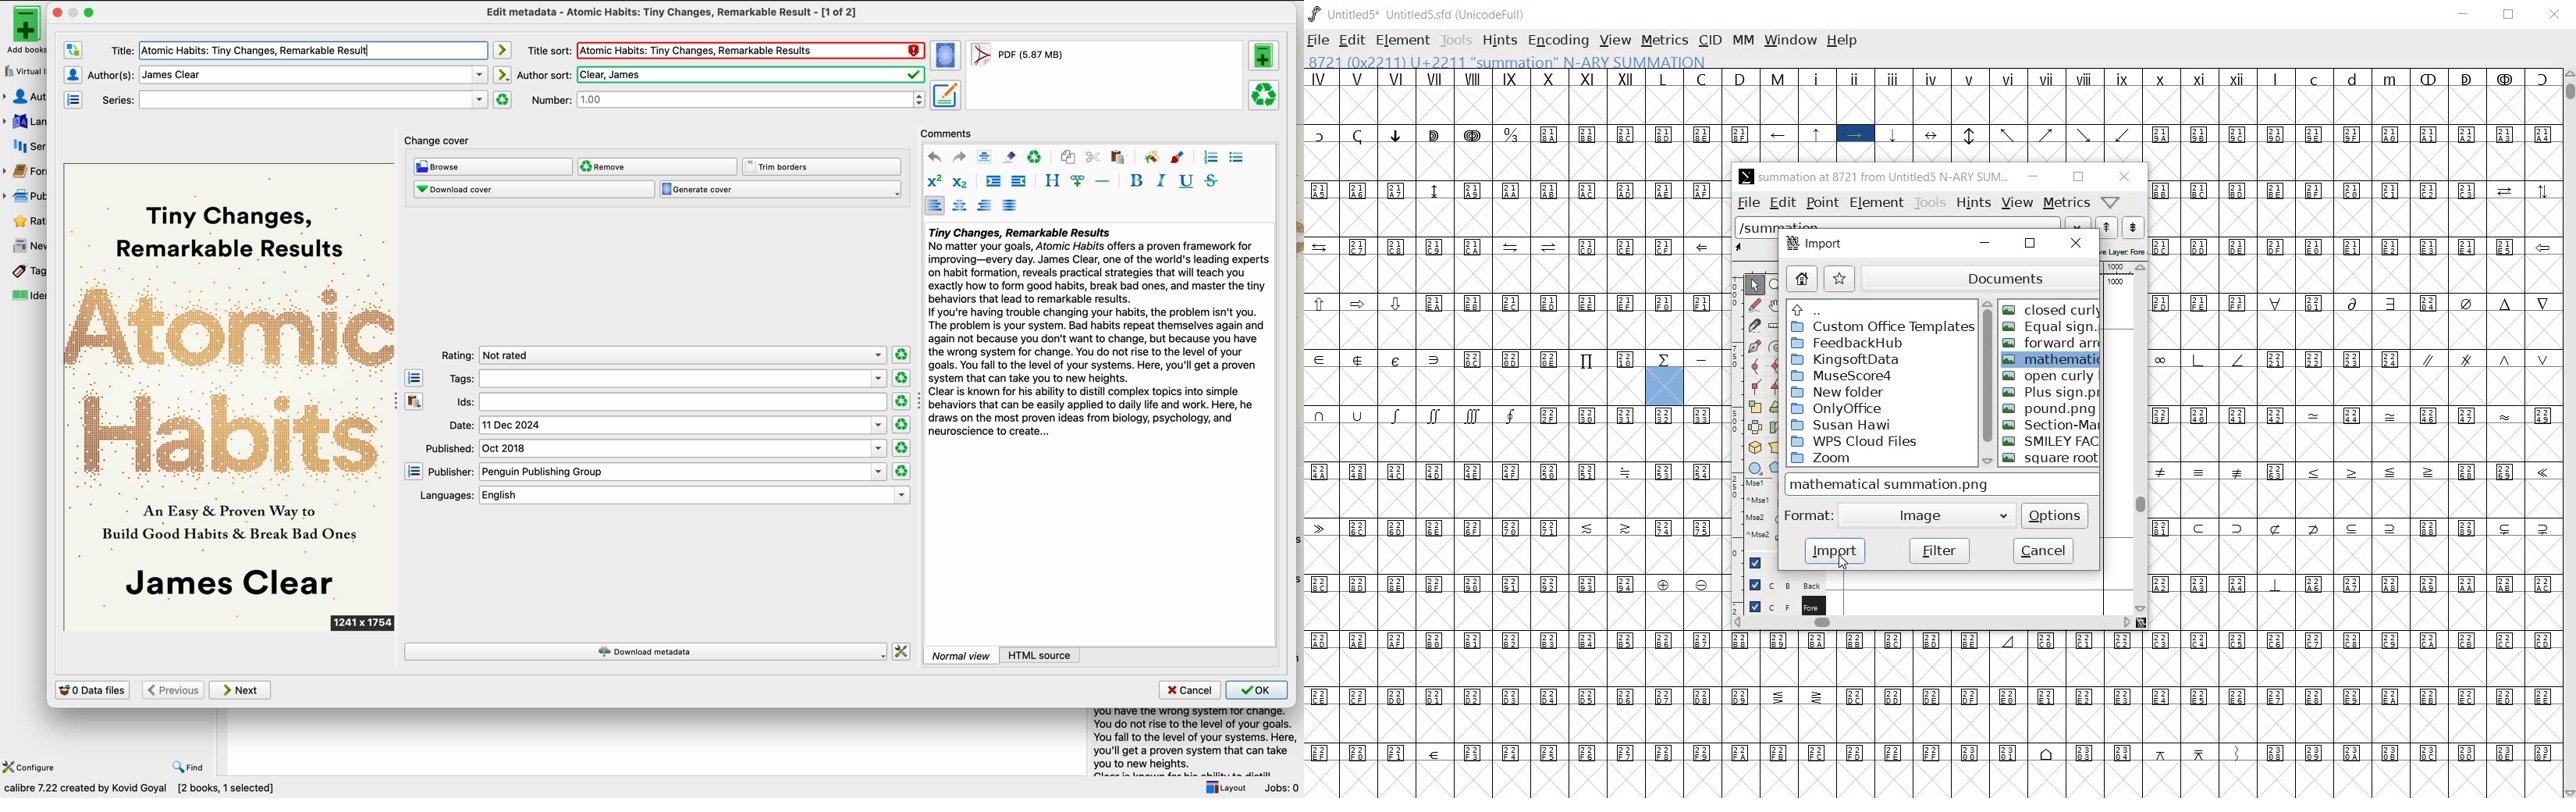  I want to click on Guide, so click(1754, 561).